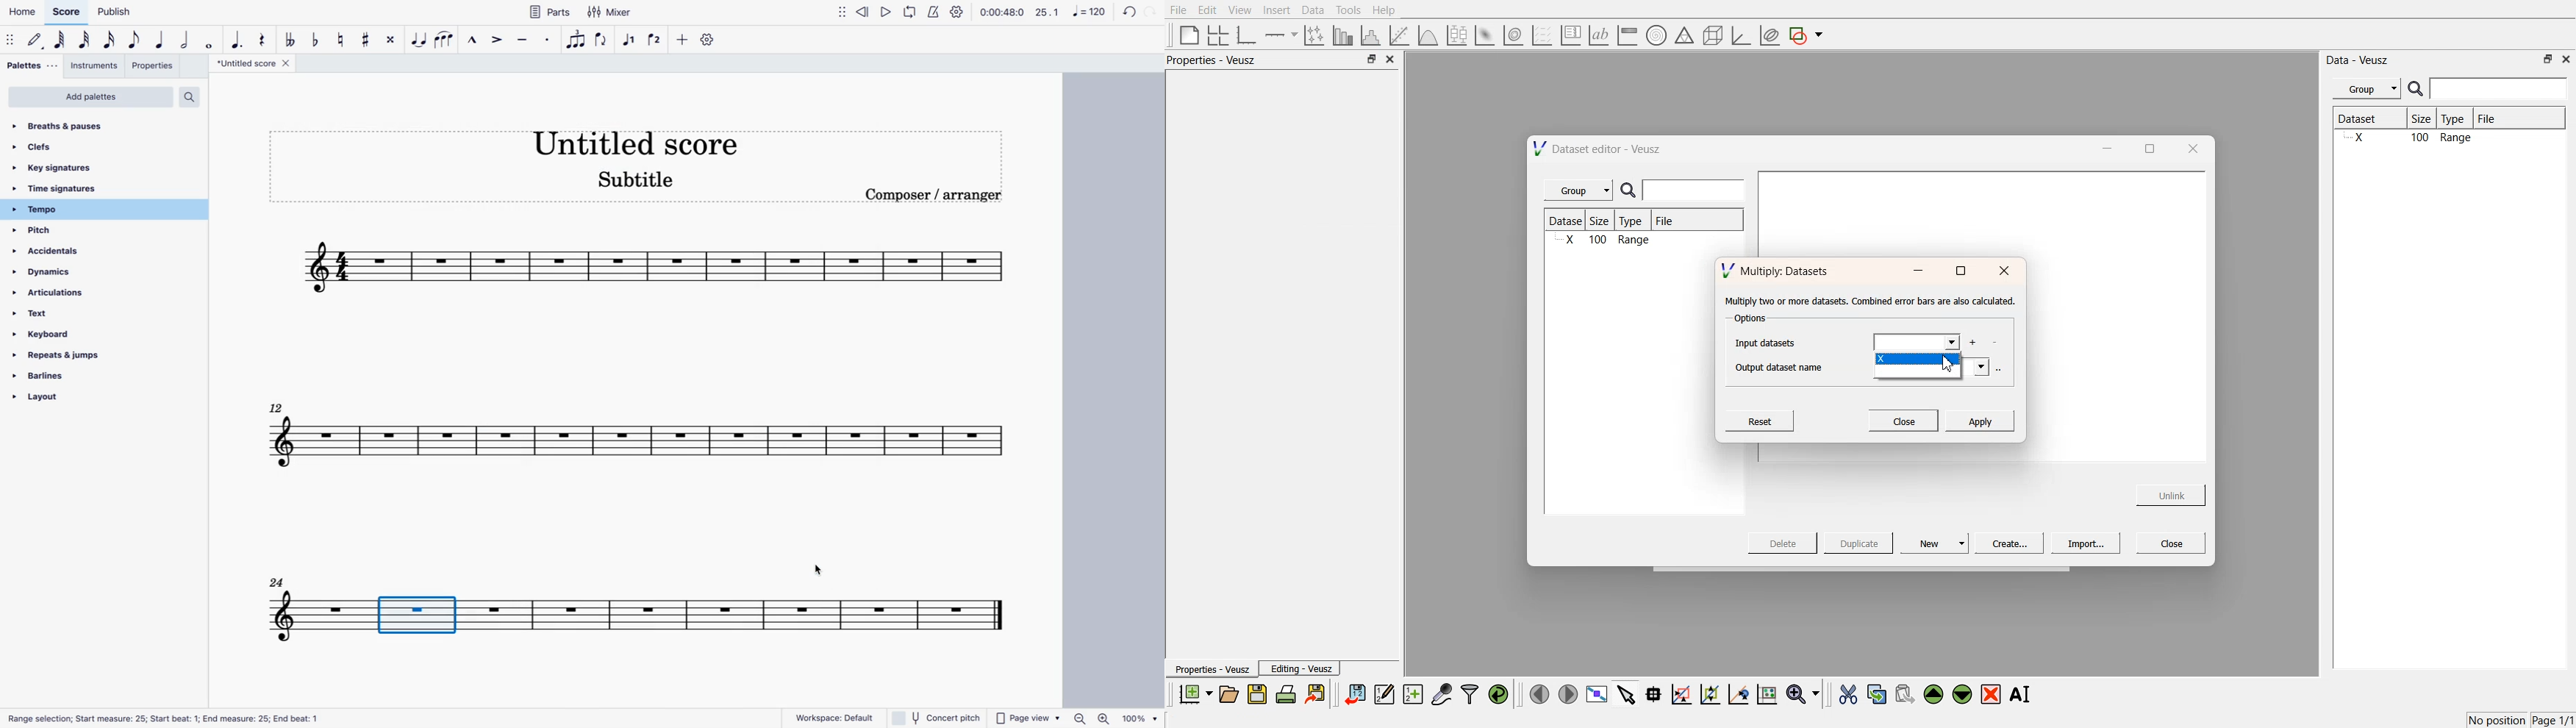  I want to click on back, so click(1127, 12).